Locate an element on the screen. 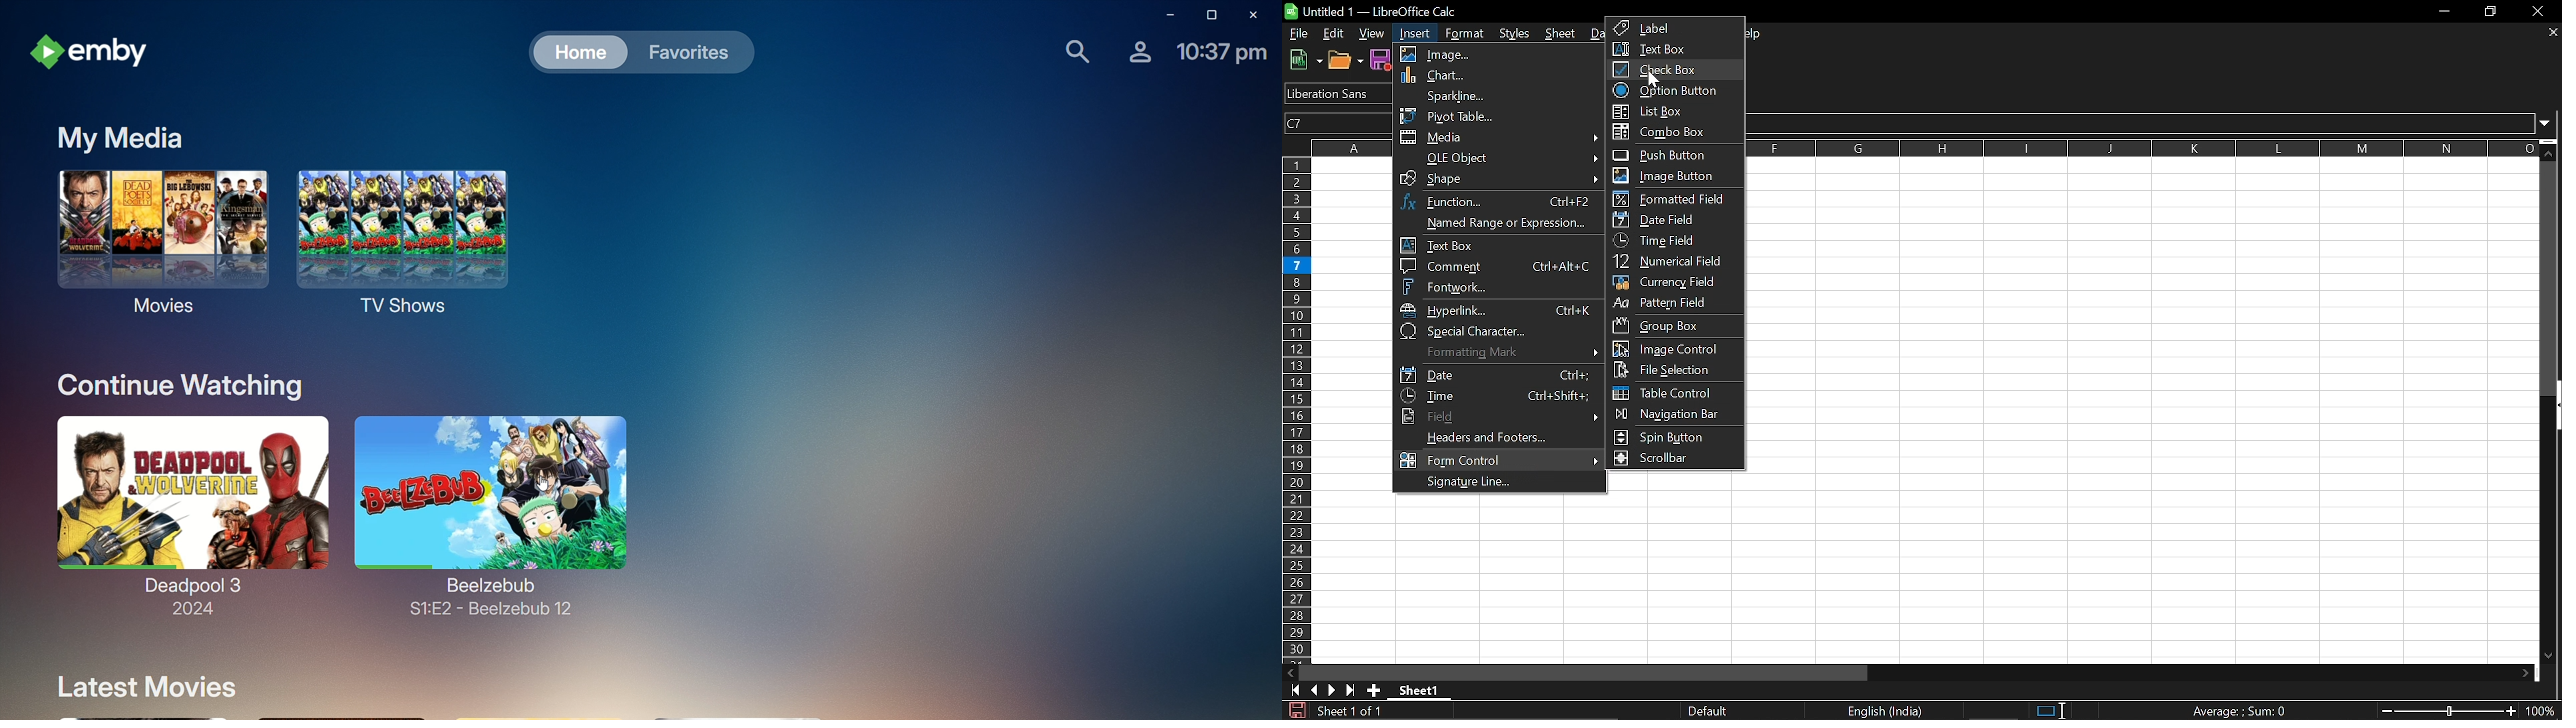  Fillable cells is located at coordinates (1679, 483).